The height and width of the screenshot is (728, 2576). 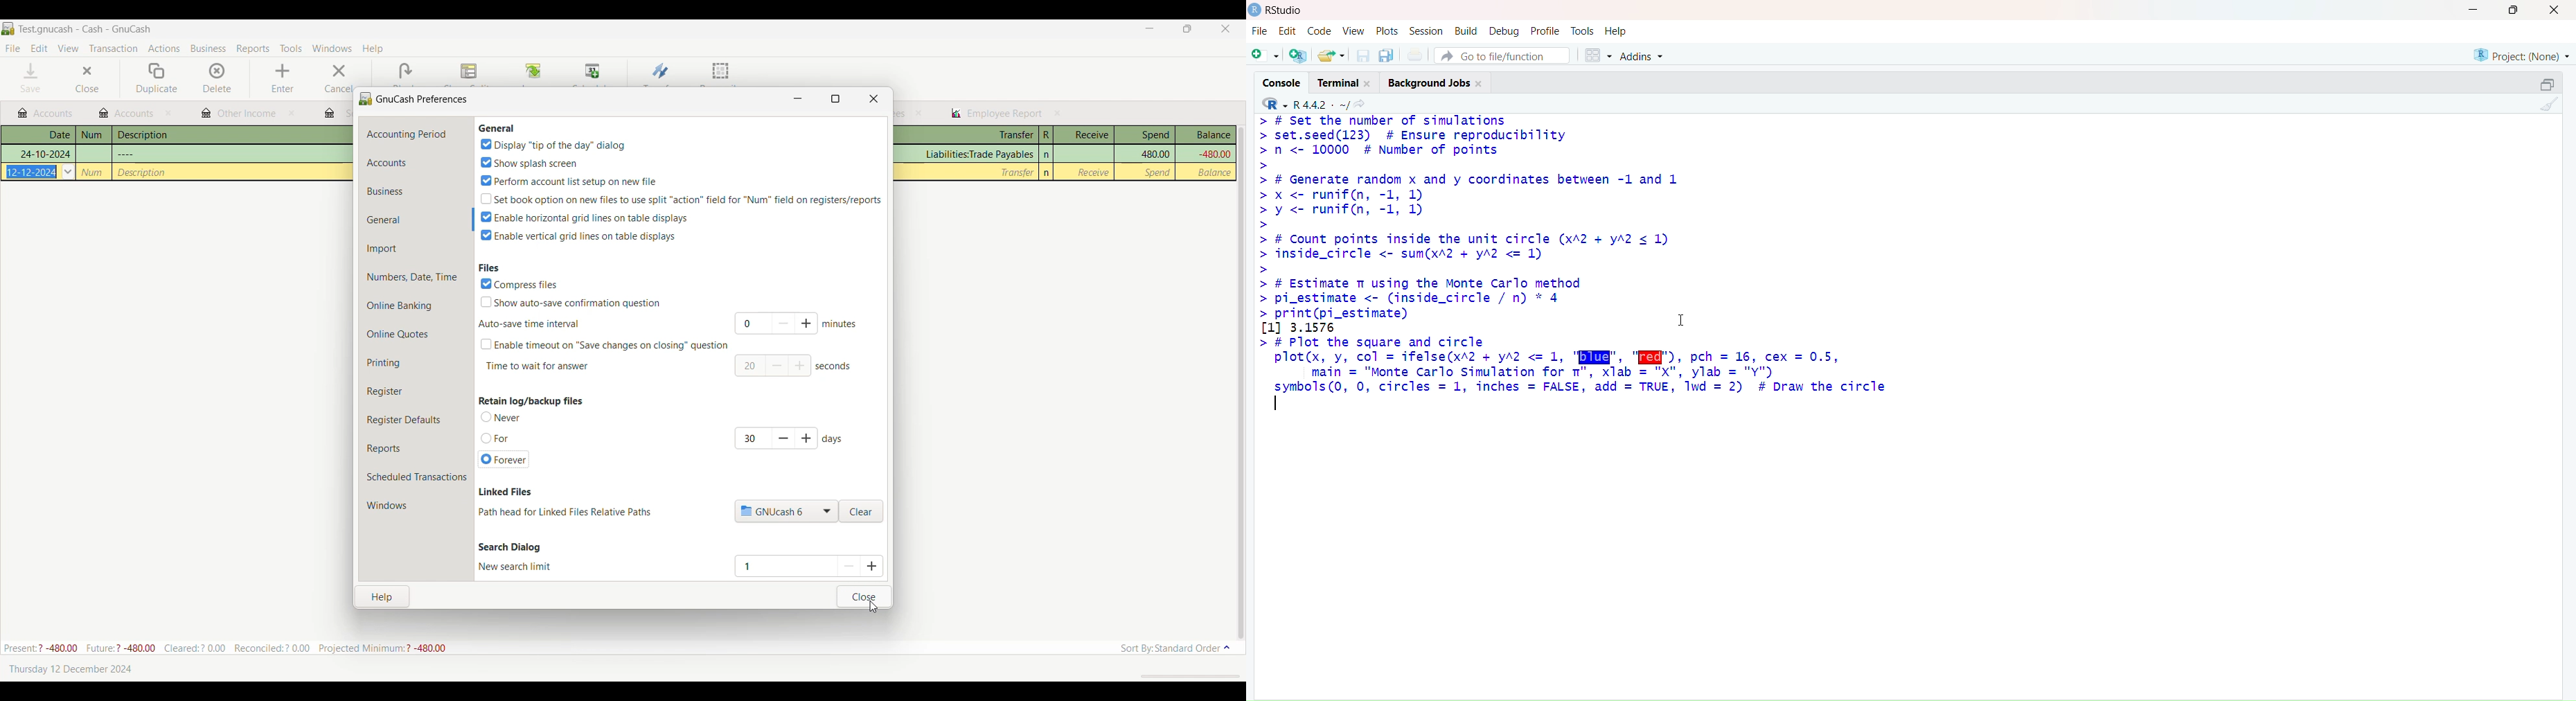 What do you see at coordinates (1507, 30) in the screenshot?
I see `Debug` at bounding box center [1507, 30].